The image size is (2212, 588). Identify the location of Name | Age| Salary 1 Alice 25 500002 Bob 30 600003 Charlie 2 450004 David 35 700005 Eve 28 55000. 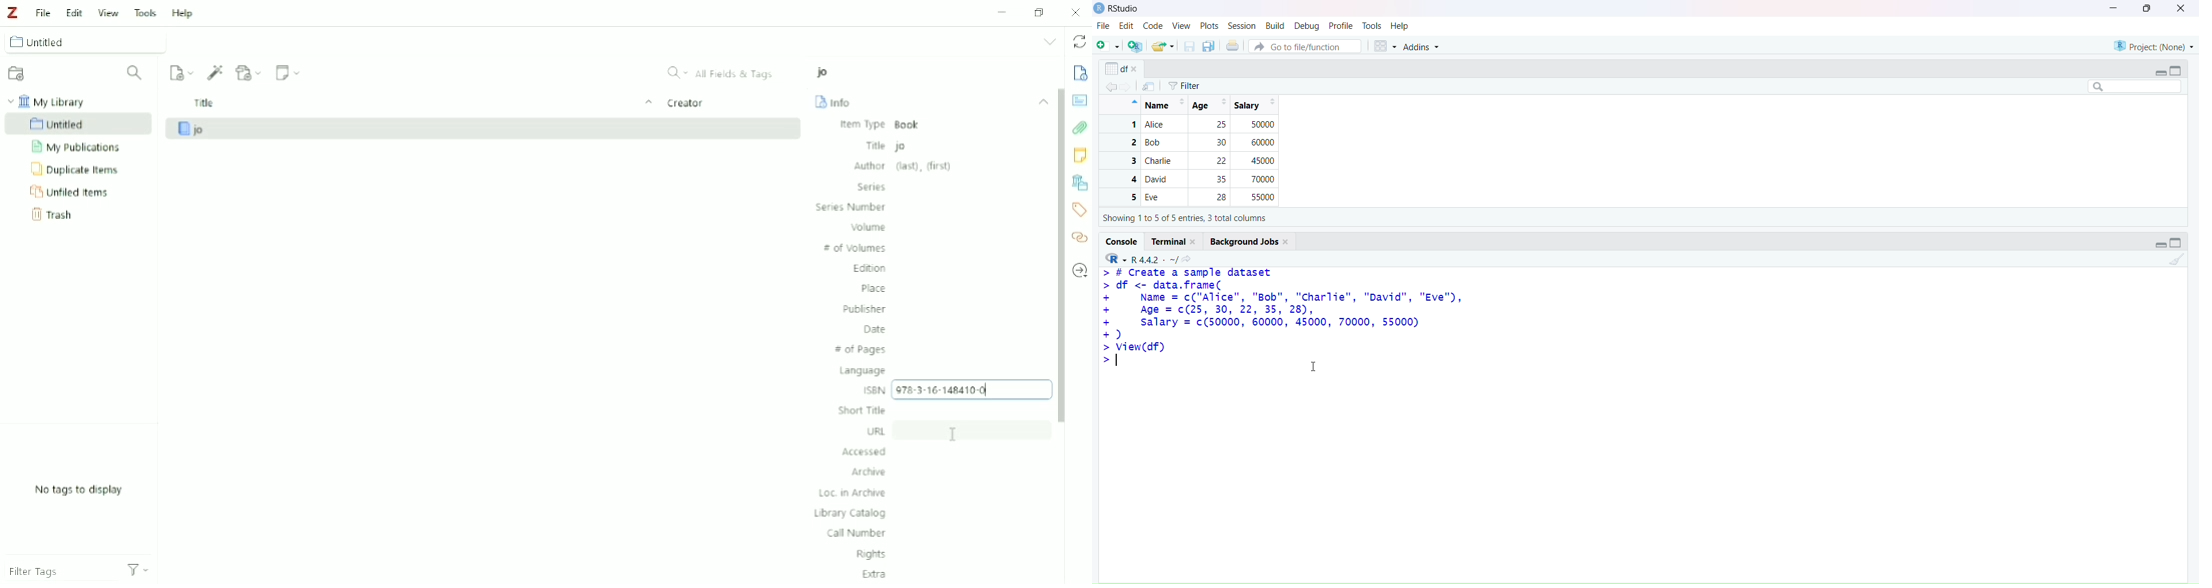
(1202, 150).